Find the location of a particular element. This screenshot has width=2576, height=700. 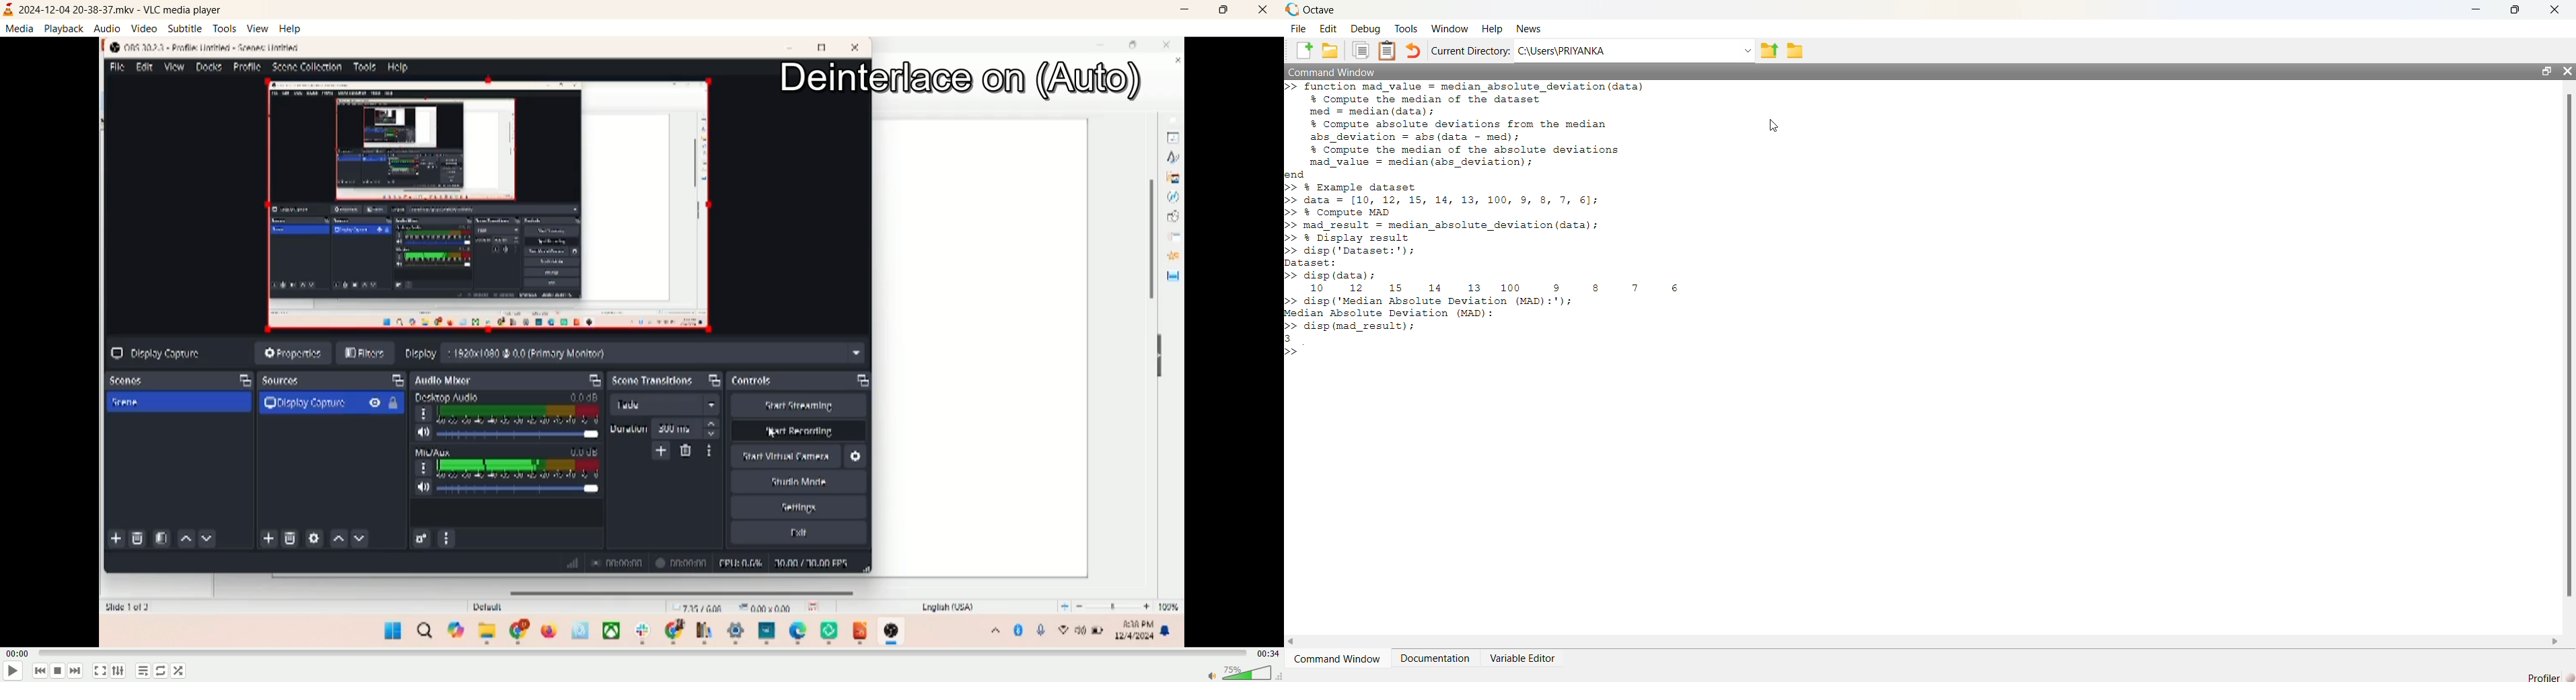

File is located at coordinates (1299, 28).